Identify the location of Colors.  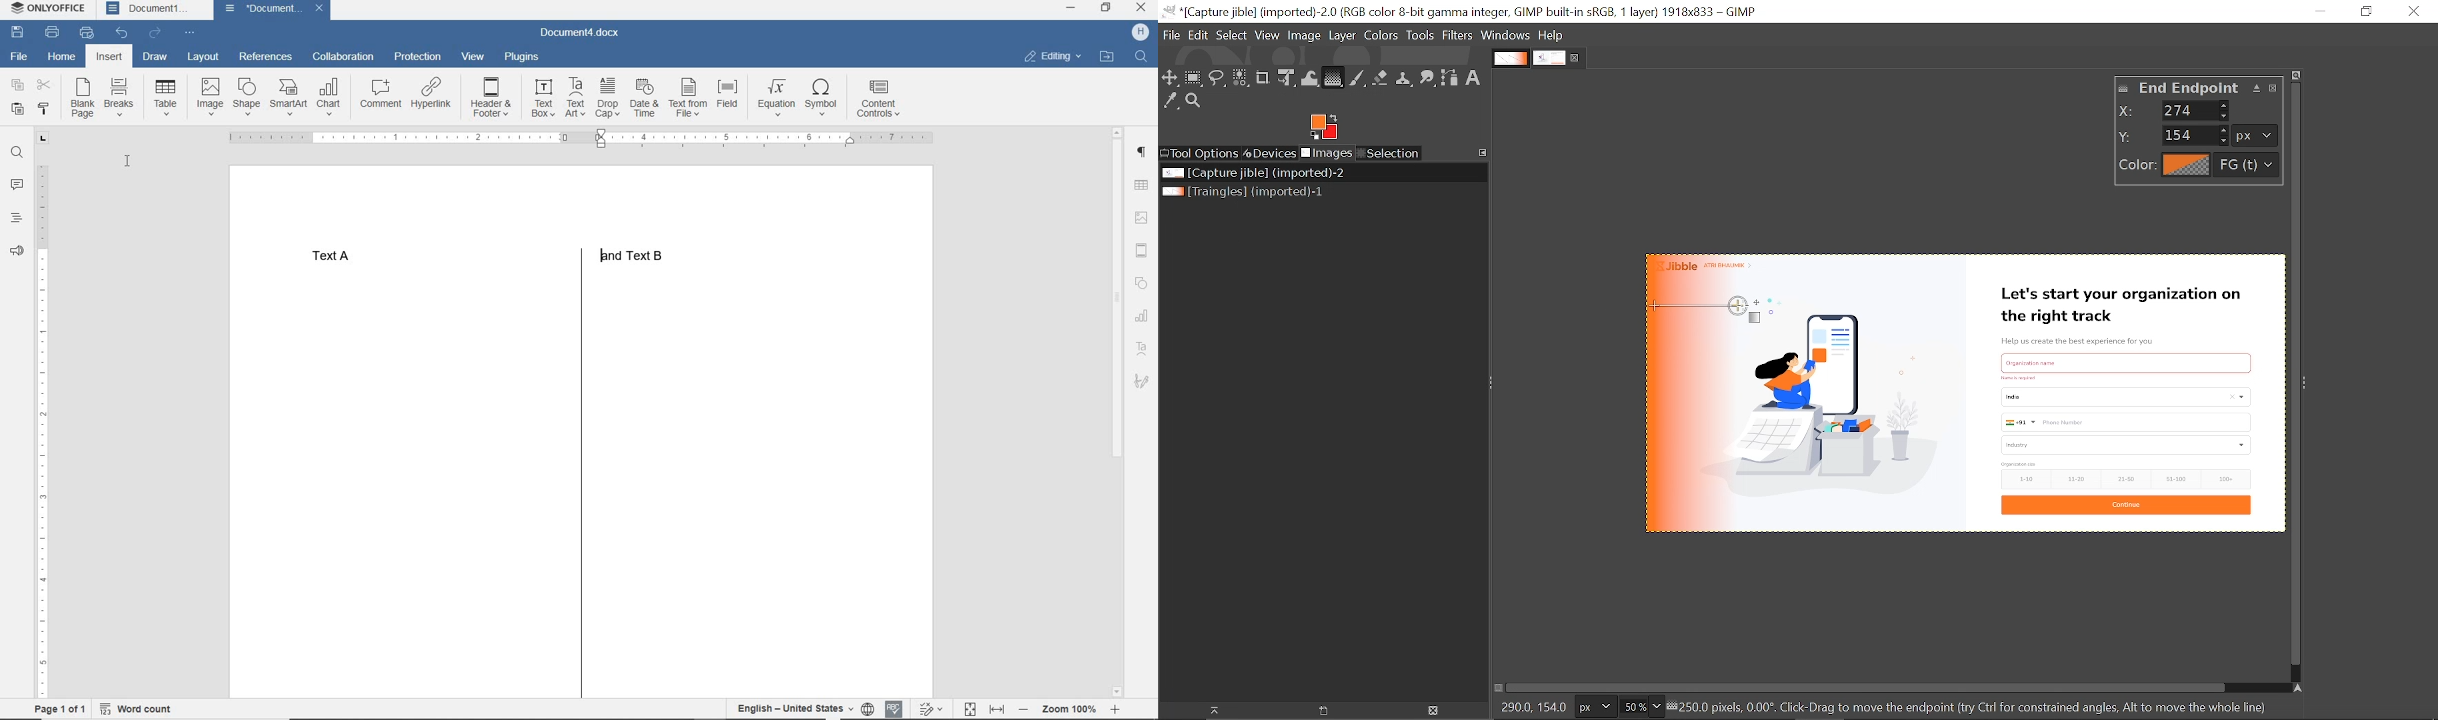
(1383, 36).